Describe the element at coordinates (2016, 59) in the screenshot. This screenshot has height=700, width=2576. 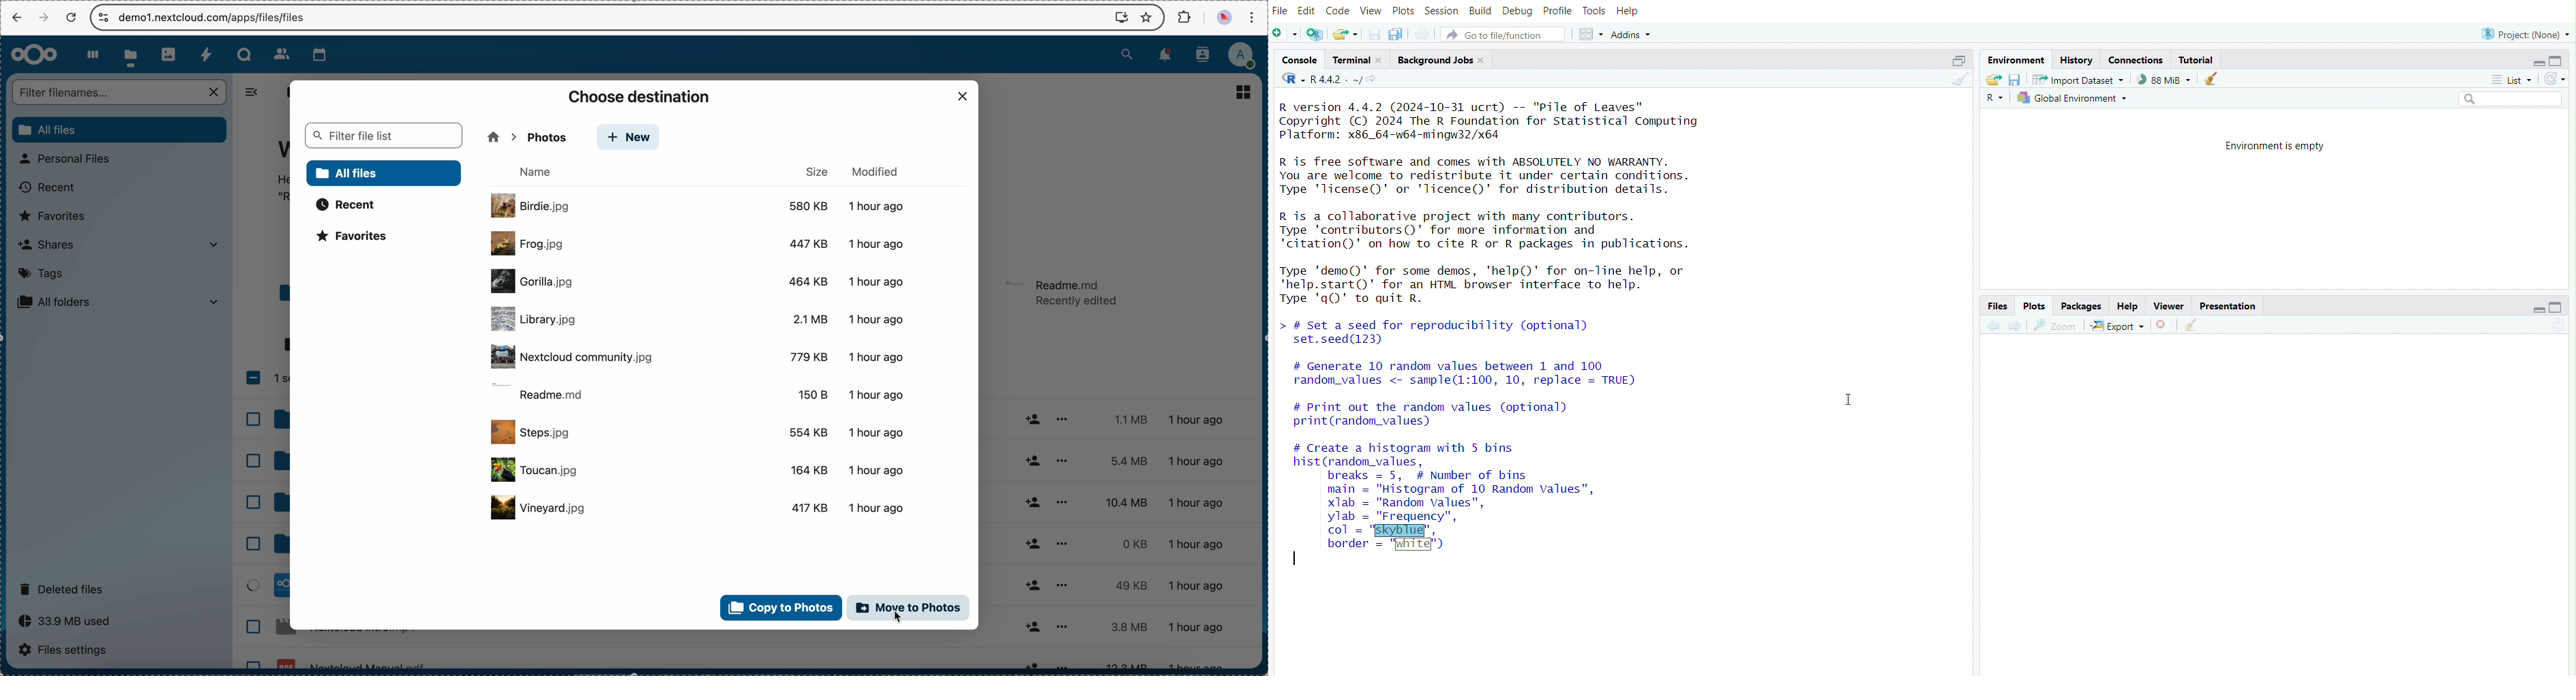
I see `environment` at that location.